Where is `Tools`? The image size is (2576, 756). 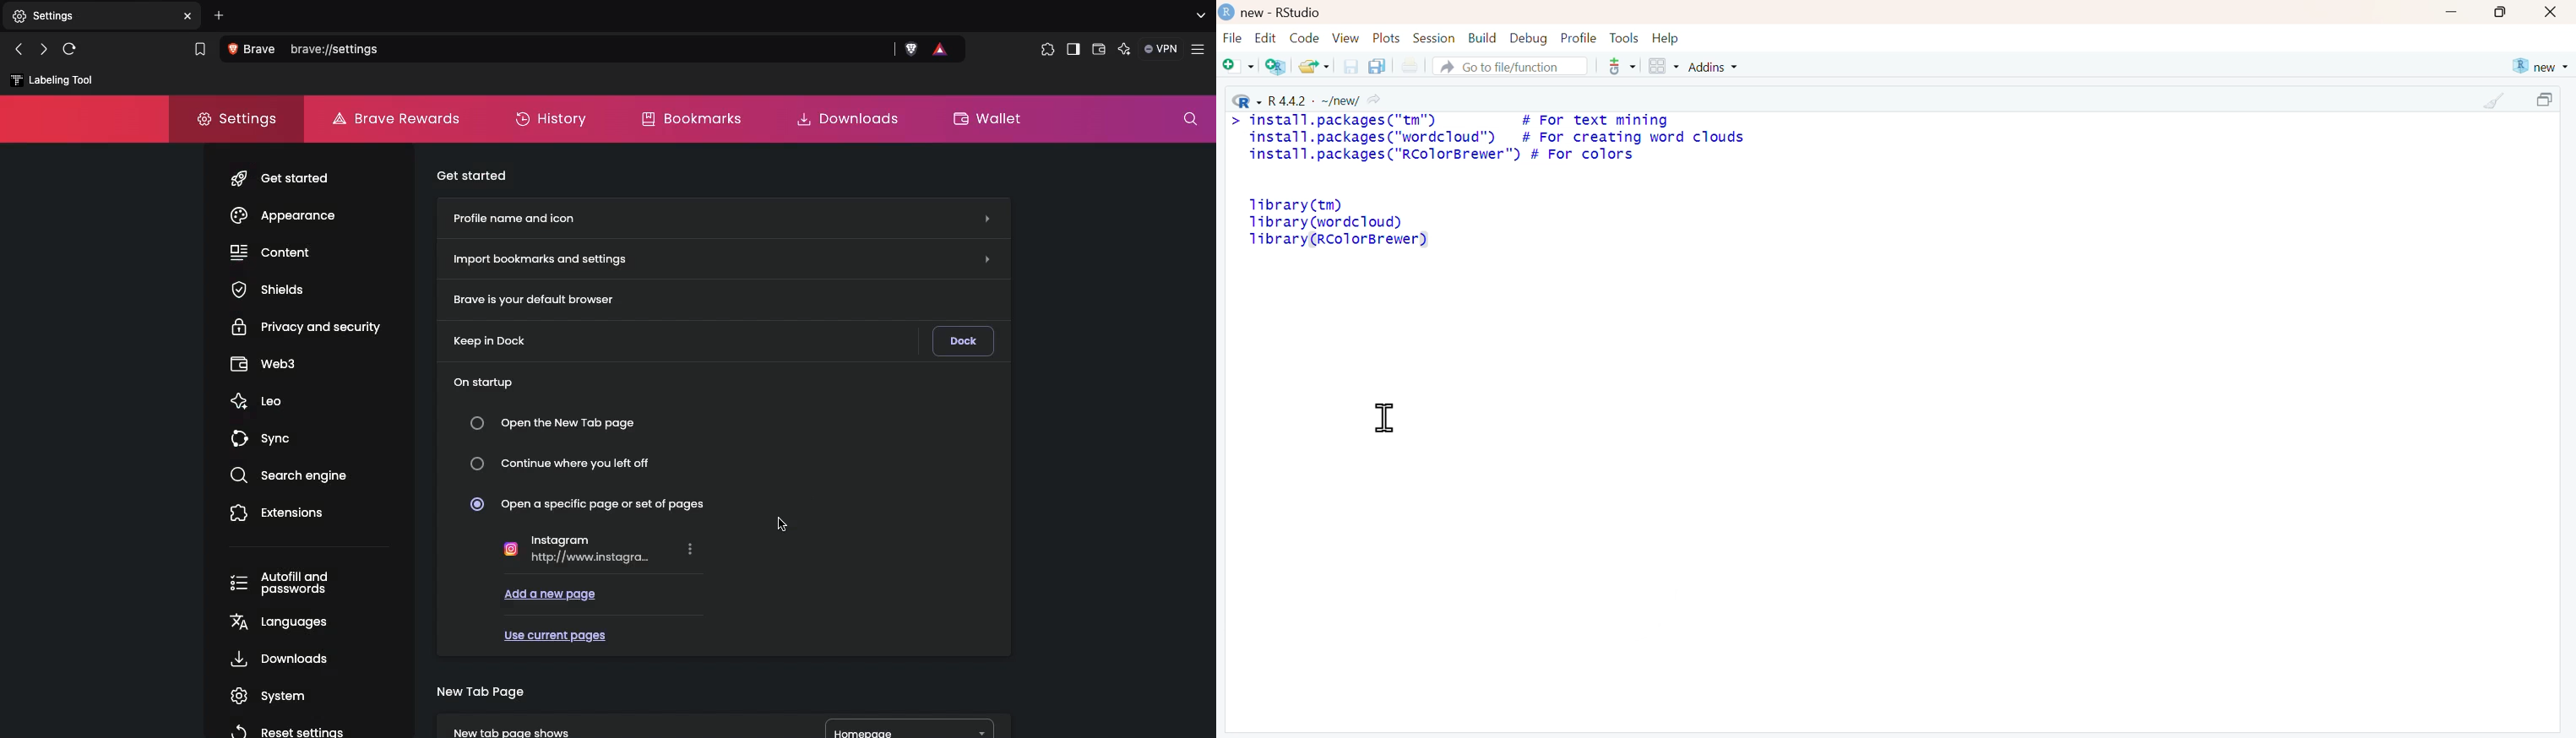 Tools is located at coordinates (1626, 38).